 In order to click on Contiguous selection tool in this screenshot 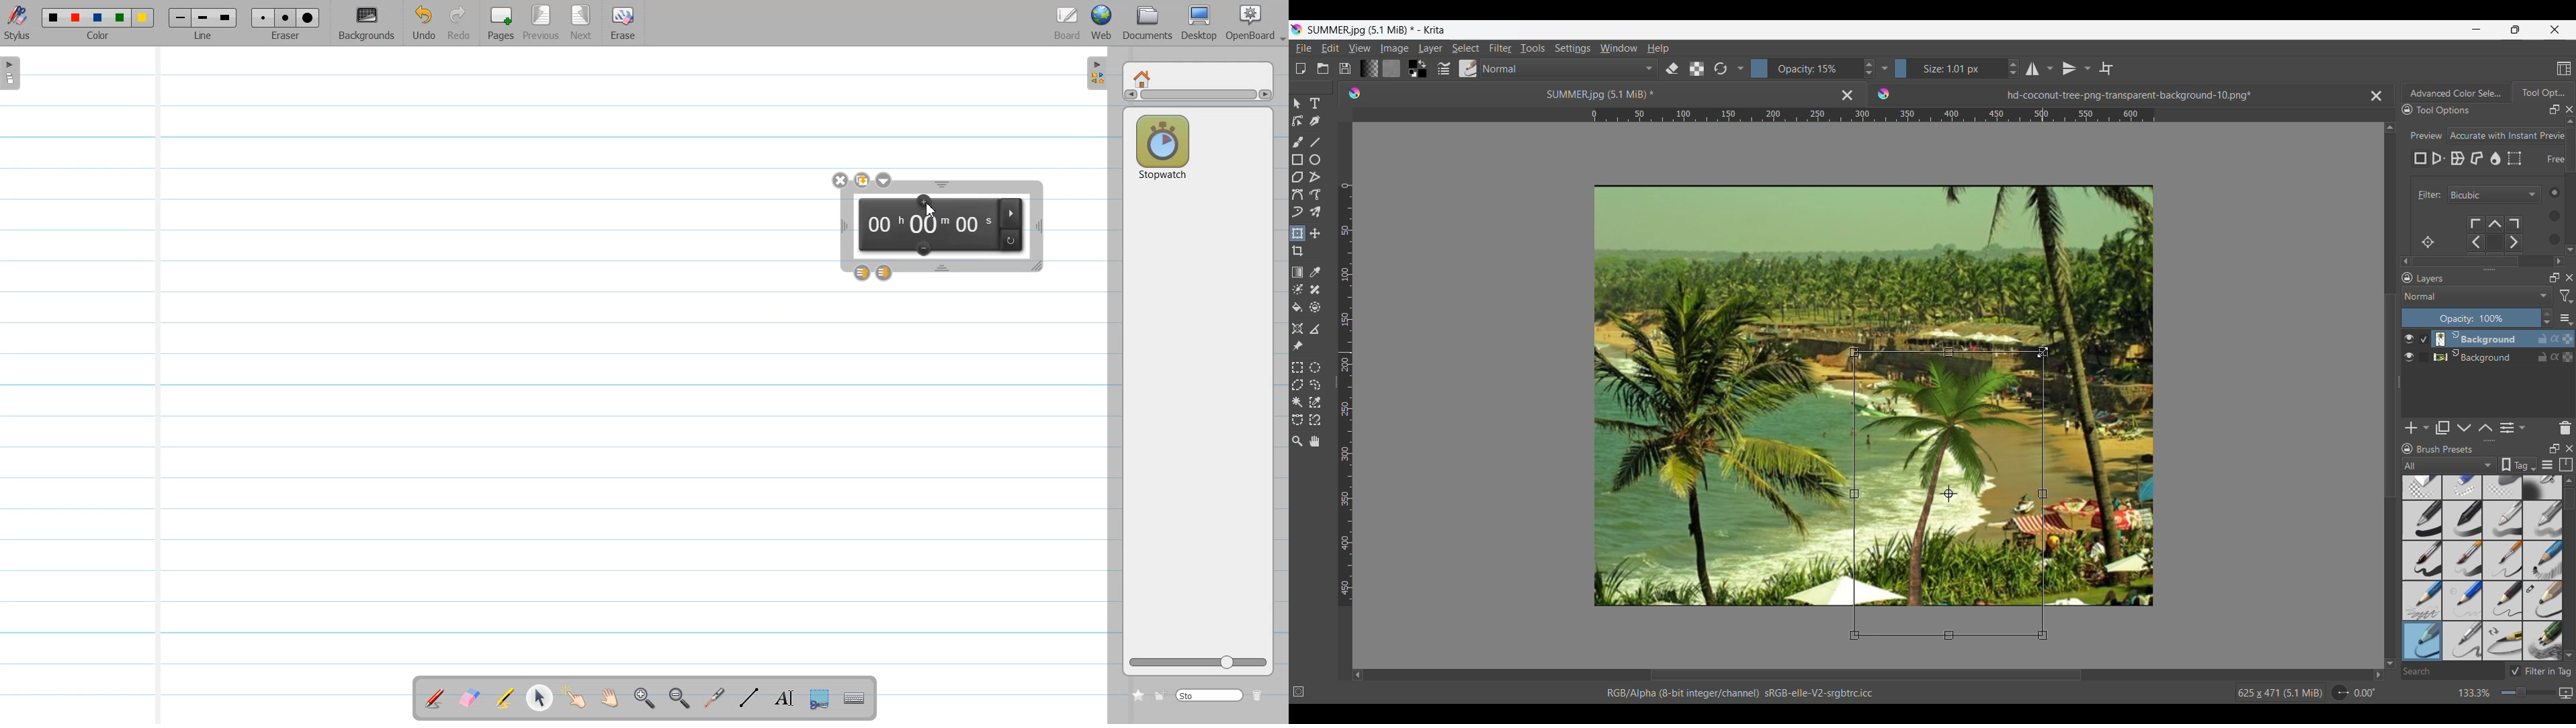, I will do `click(1297, 402)`.